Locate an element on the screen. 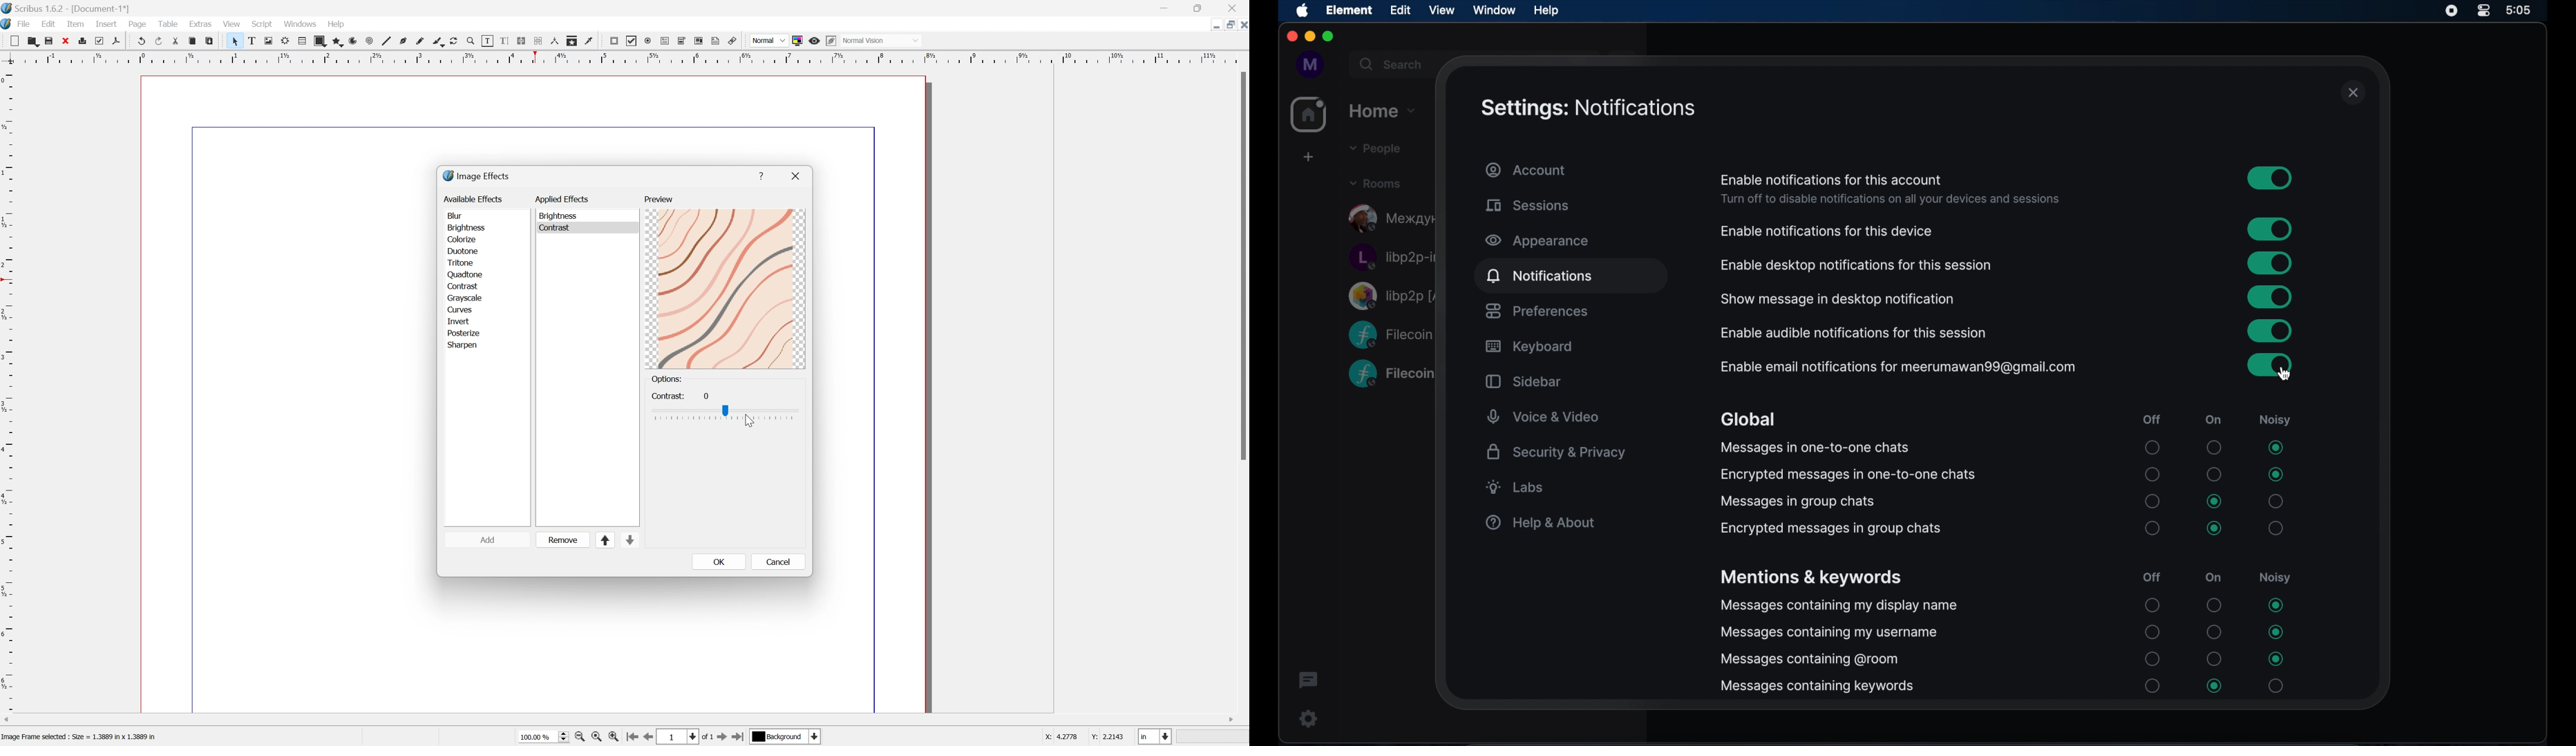 This screenshot has height=756, width=2576. Item is located at coordinates (75, 23).